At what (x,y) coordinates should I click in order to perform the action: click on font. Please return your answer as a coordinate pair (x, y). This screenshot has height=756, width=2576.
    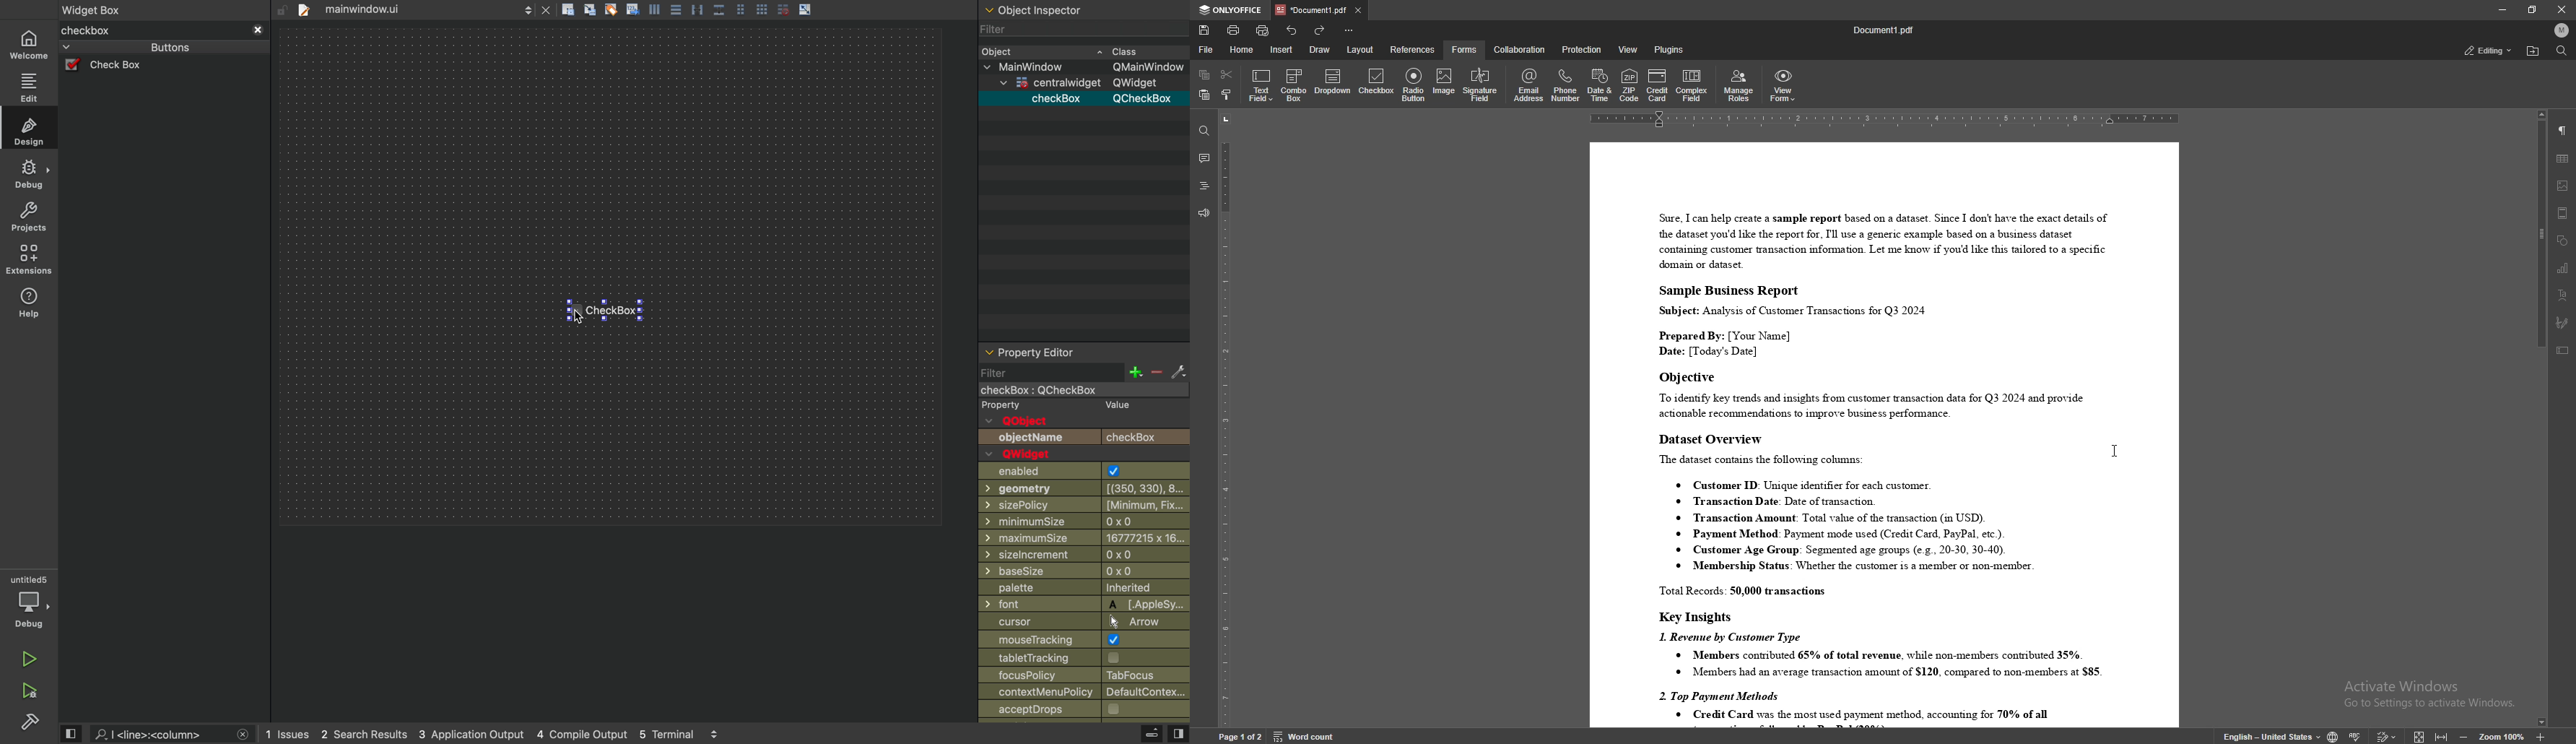
    Looking at the image, I should click on (1084, 604).